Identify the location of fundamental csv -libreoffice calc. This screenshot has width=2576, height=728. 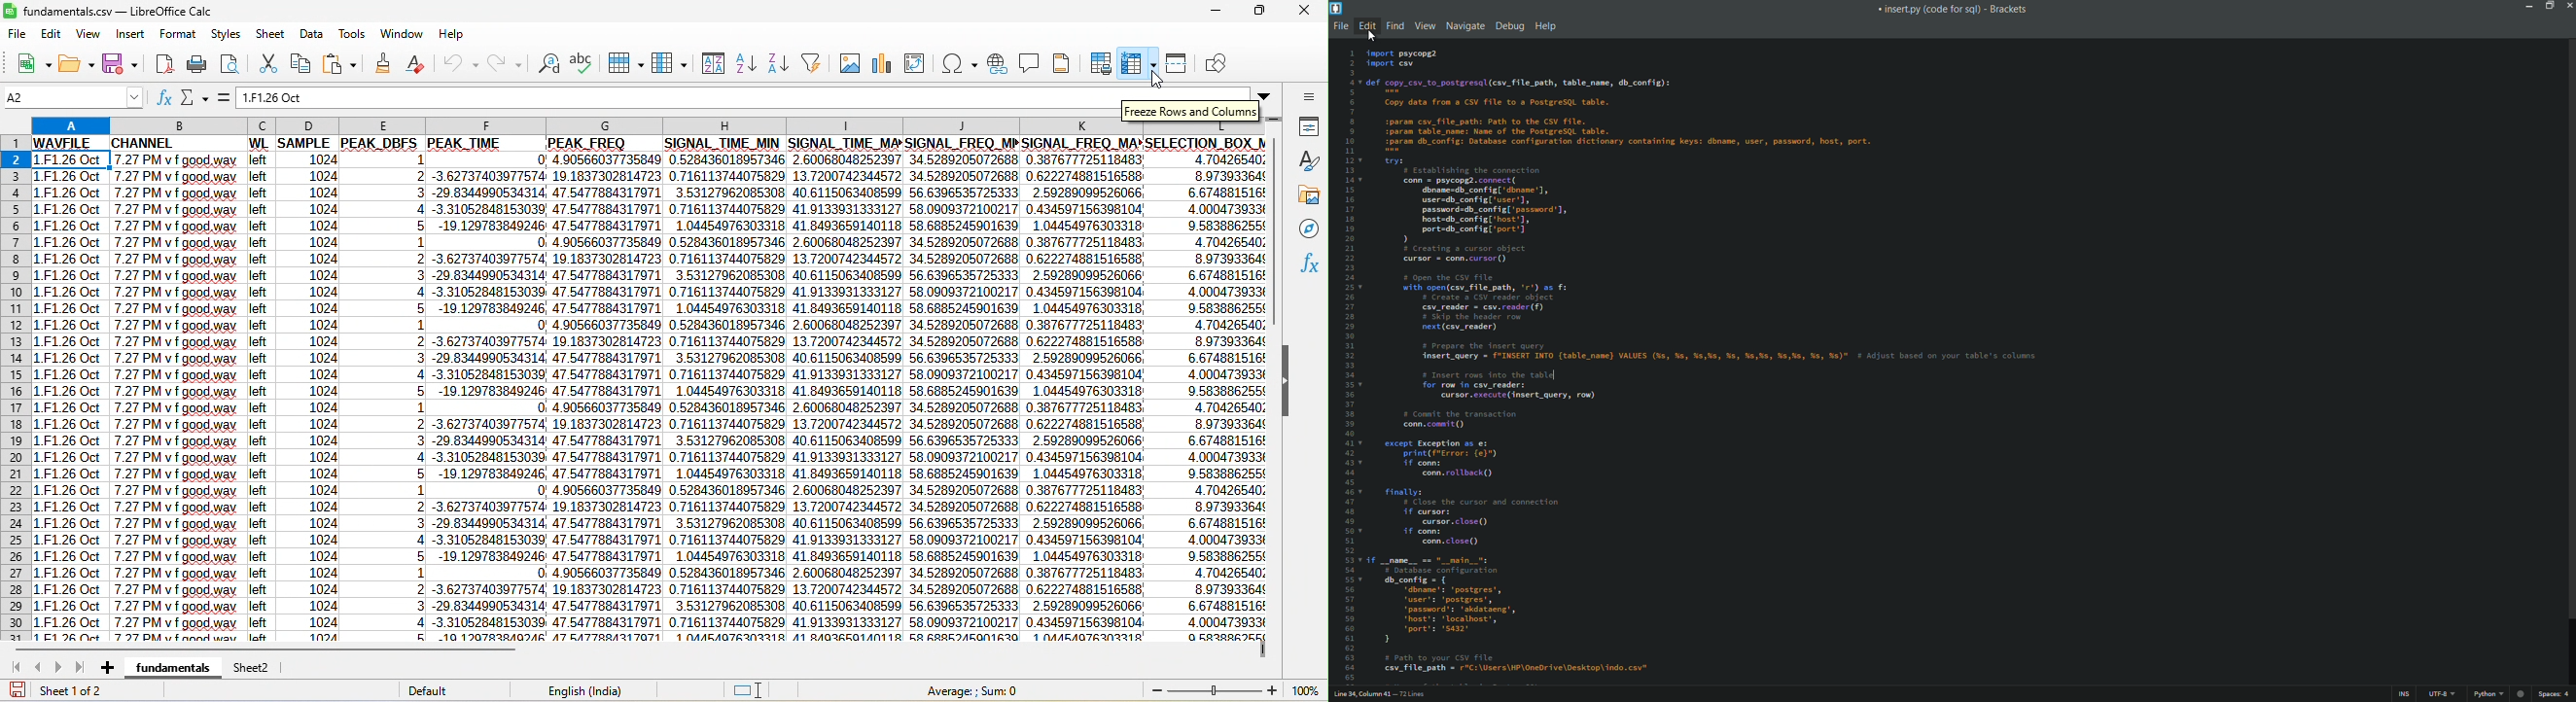
(115, 9).